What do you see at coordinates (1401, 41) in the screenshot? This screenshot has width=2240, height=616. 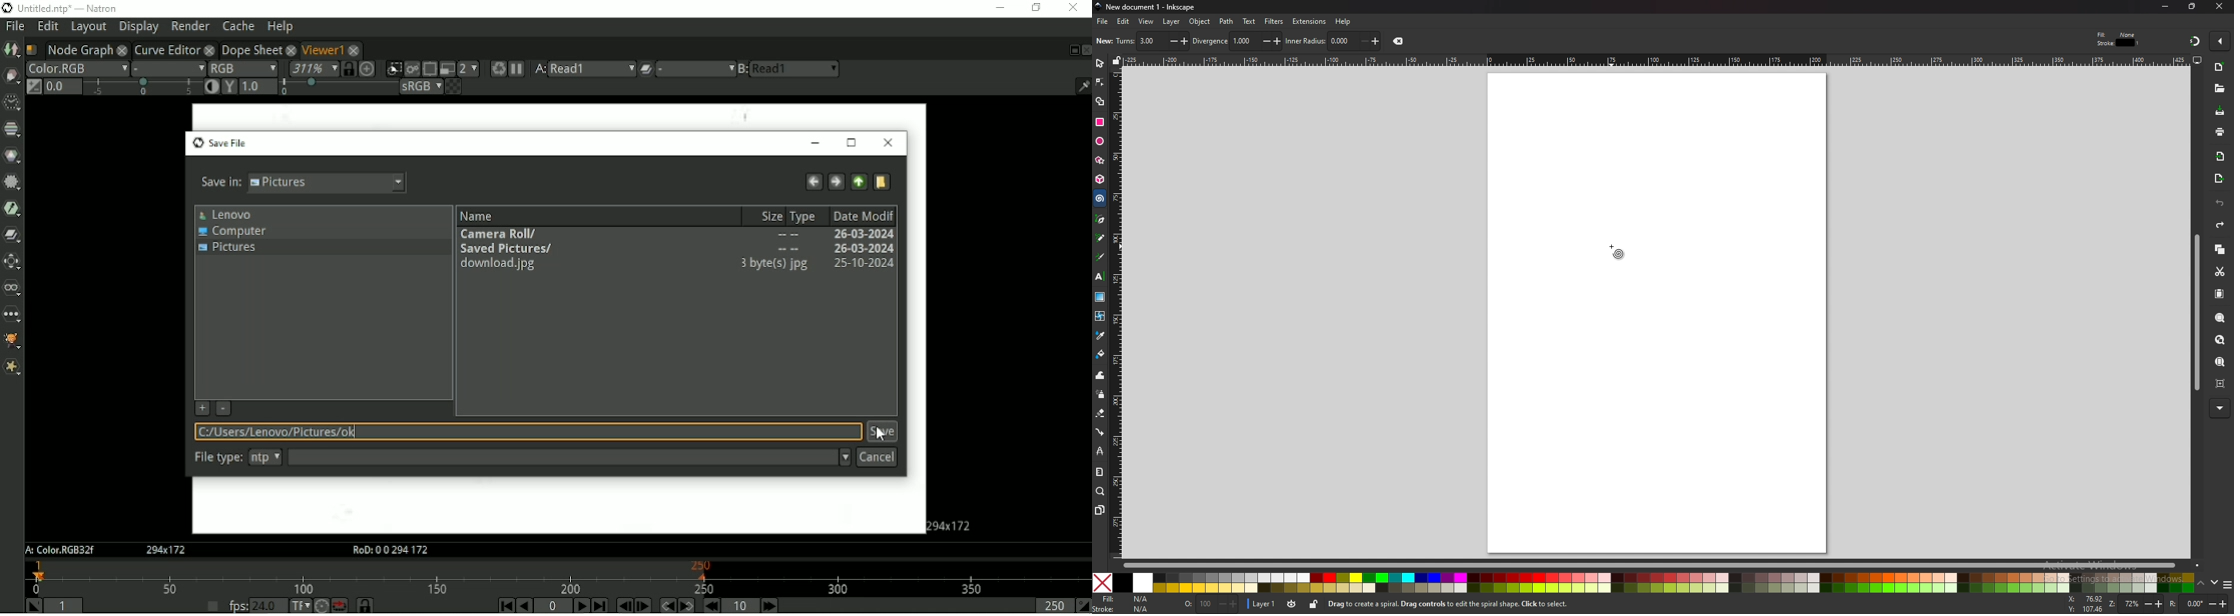 I see `close` at bounding box center [1401, 41].